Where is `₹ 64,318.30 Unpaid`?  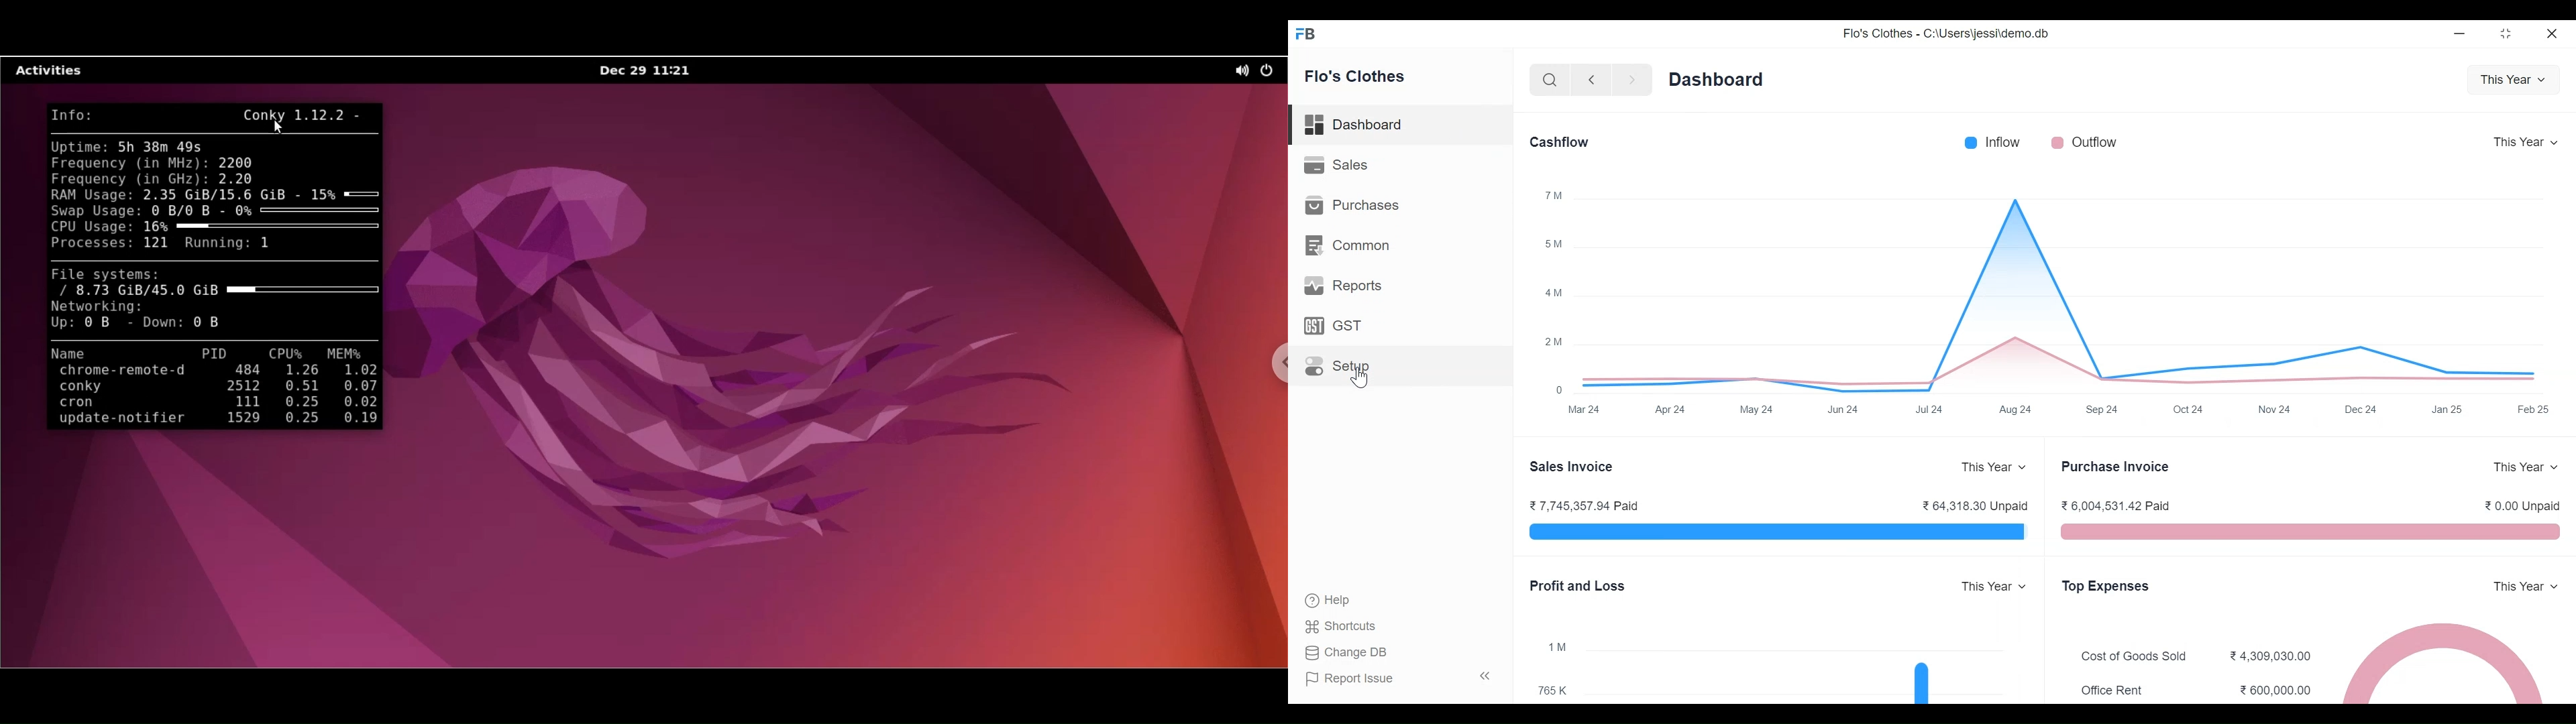 ₹ 64,318.30 Unpaid is located at coordinates (1974, 505).